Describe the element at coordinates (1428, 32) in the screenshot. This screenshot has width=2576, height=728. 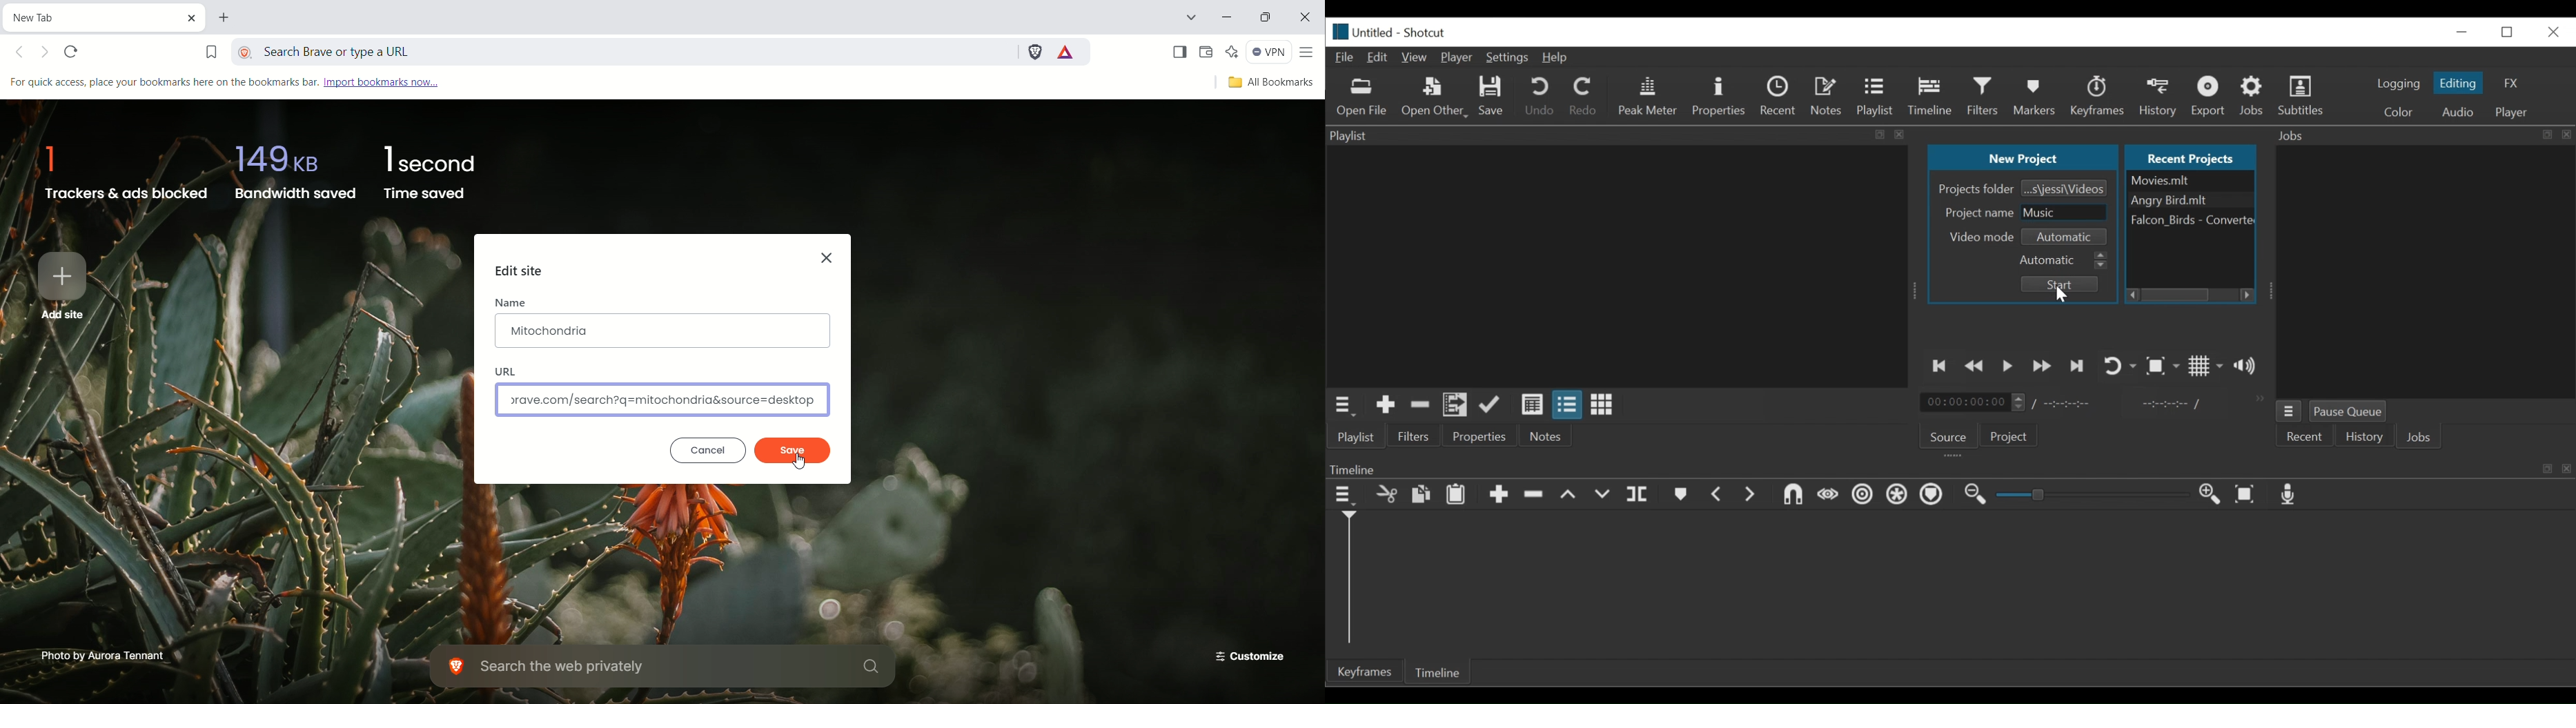
I see `Shotcut` at that location.